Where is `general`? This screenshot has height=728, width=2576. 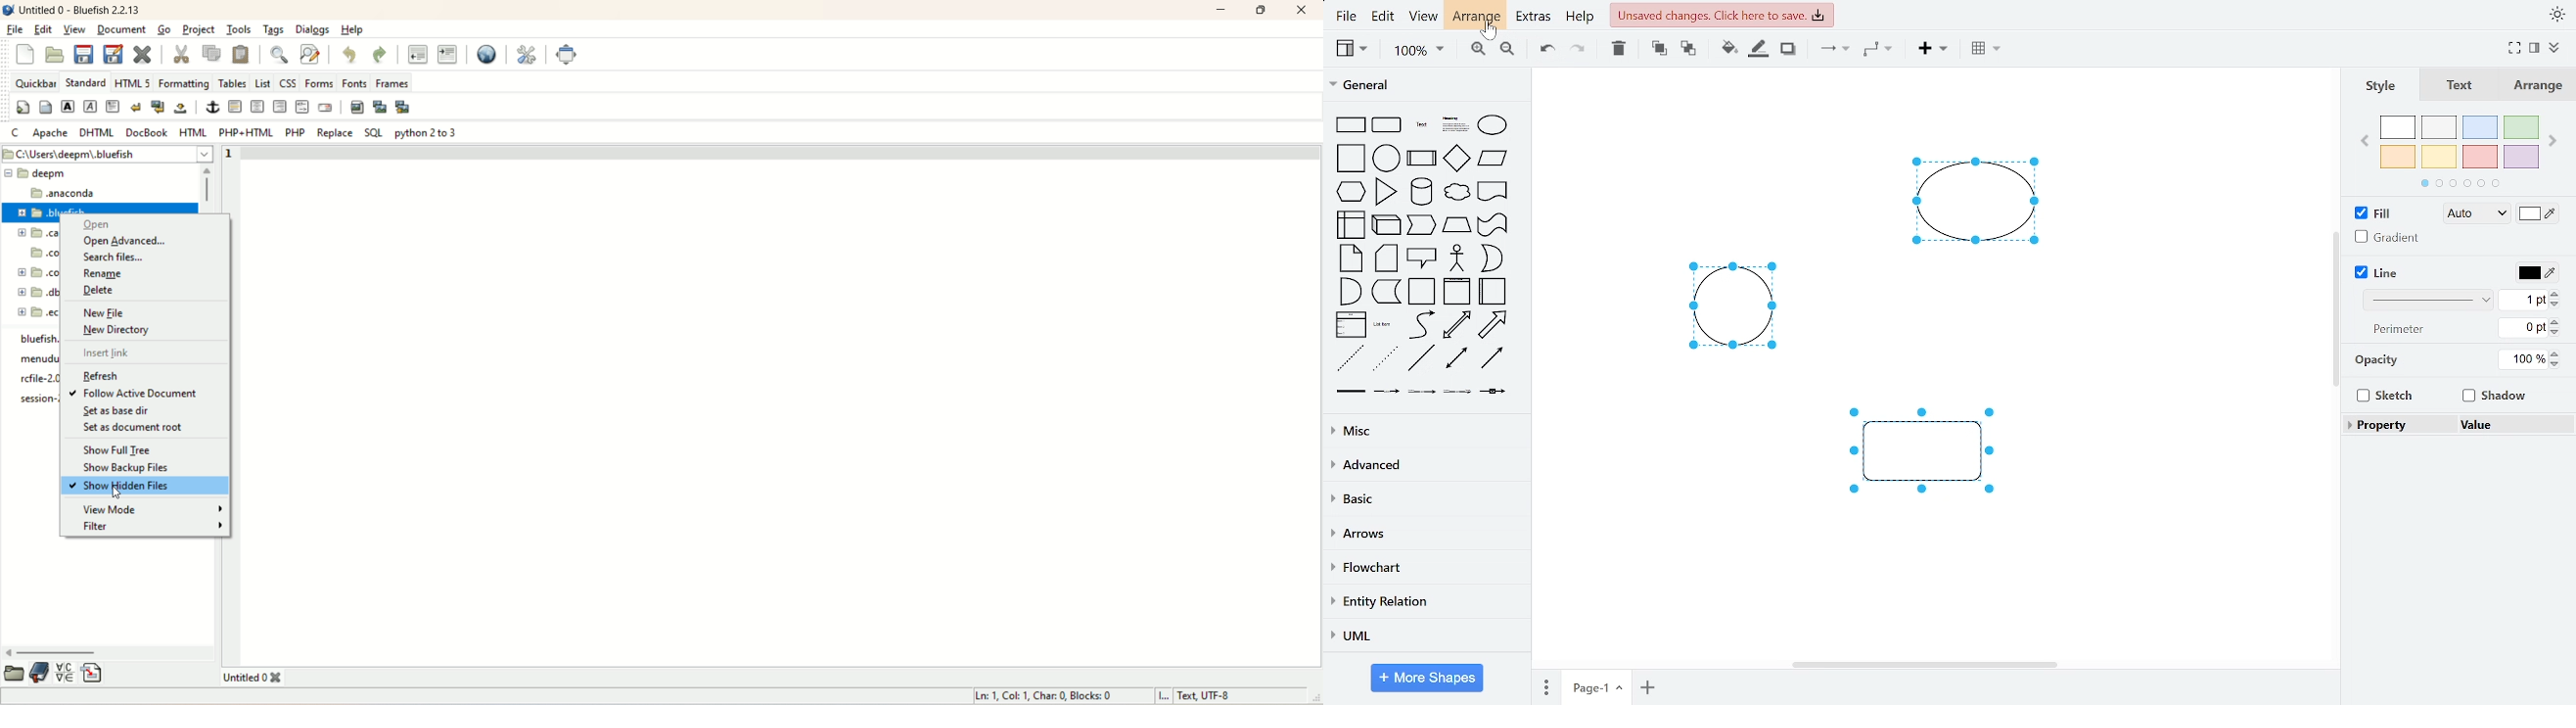 general is located at coordinates (1423, 86).